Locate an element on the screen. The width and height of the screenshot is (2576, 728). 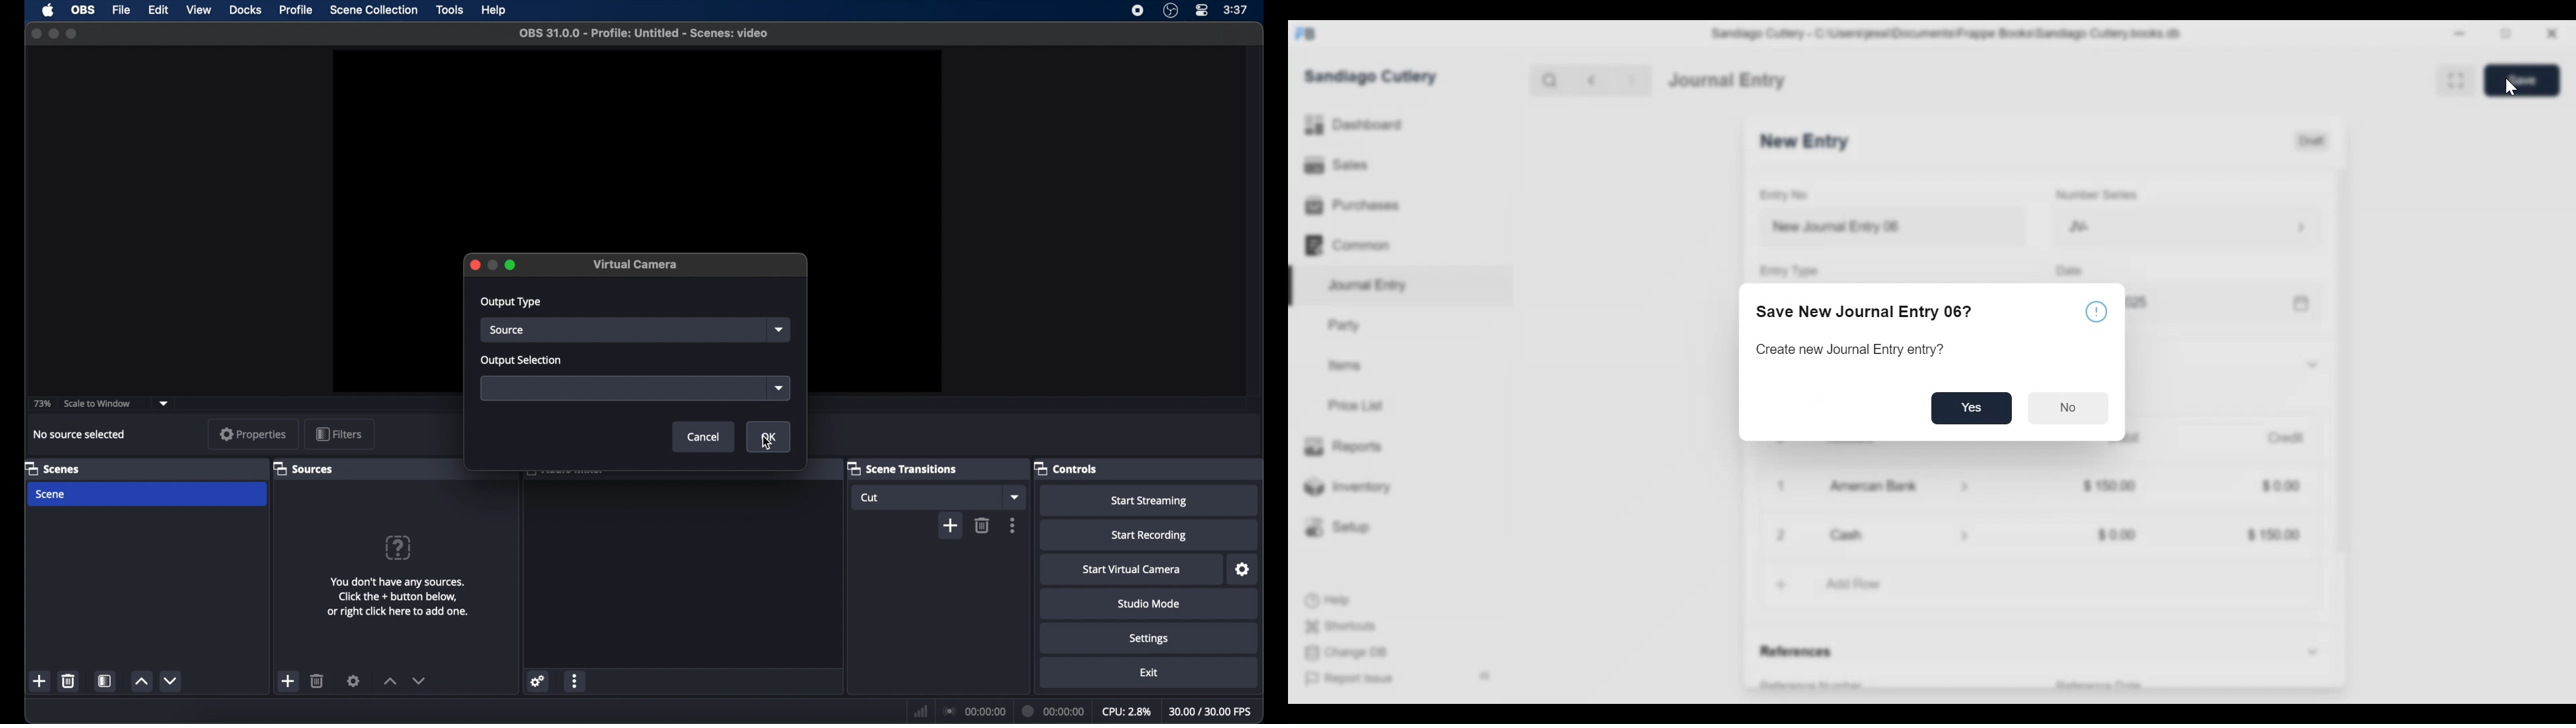
source Dropdown is located at coordinates (635, 328).